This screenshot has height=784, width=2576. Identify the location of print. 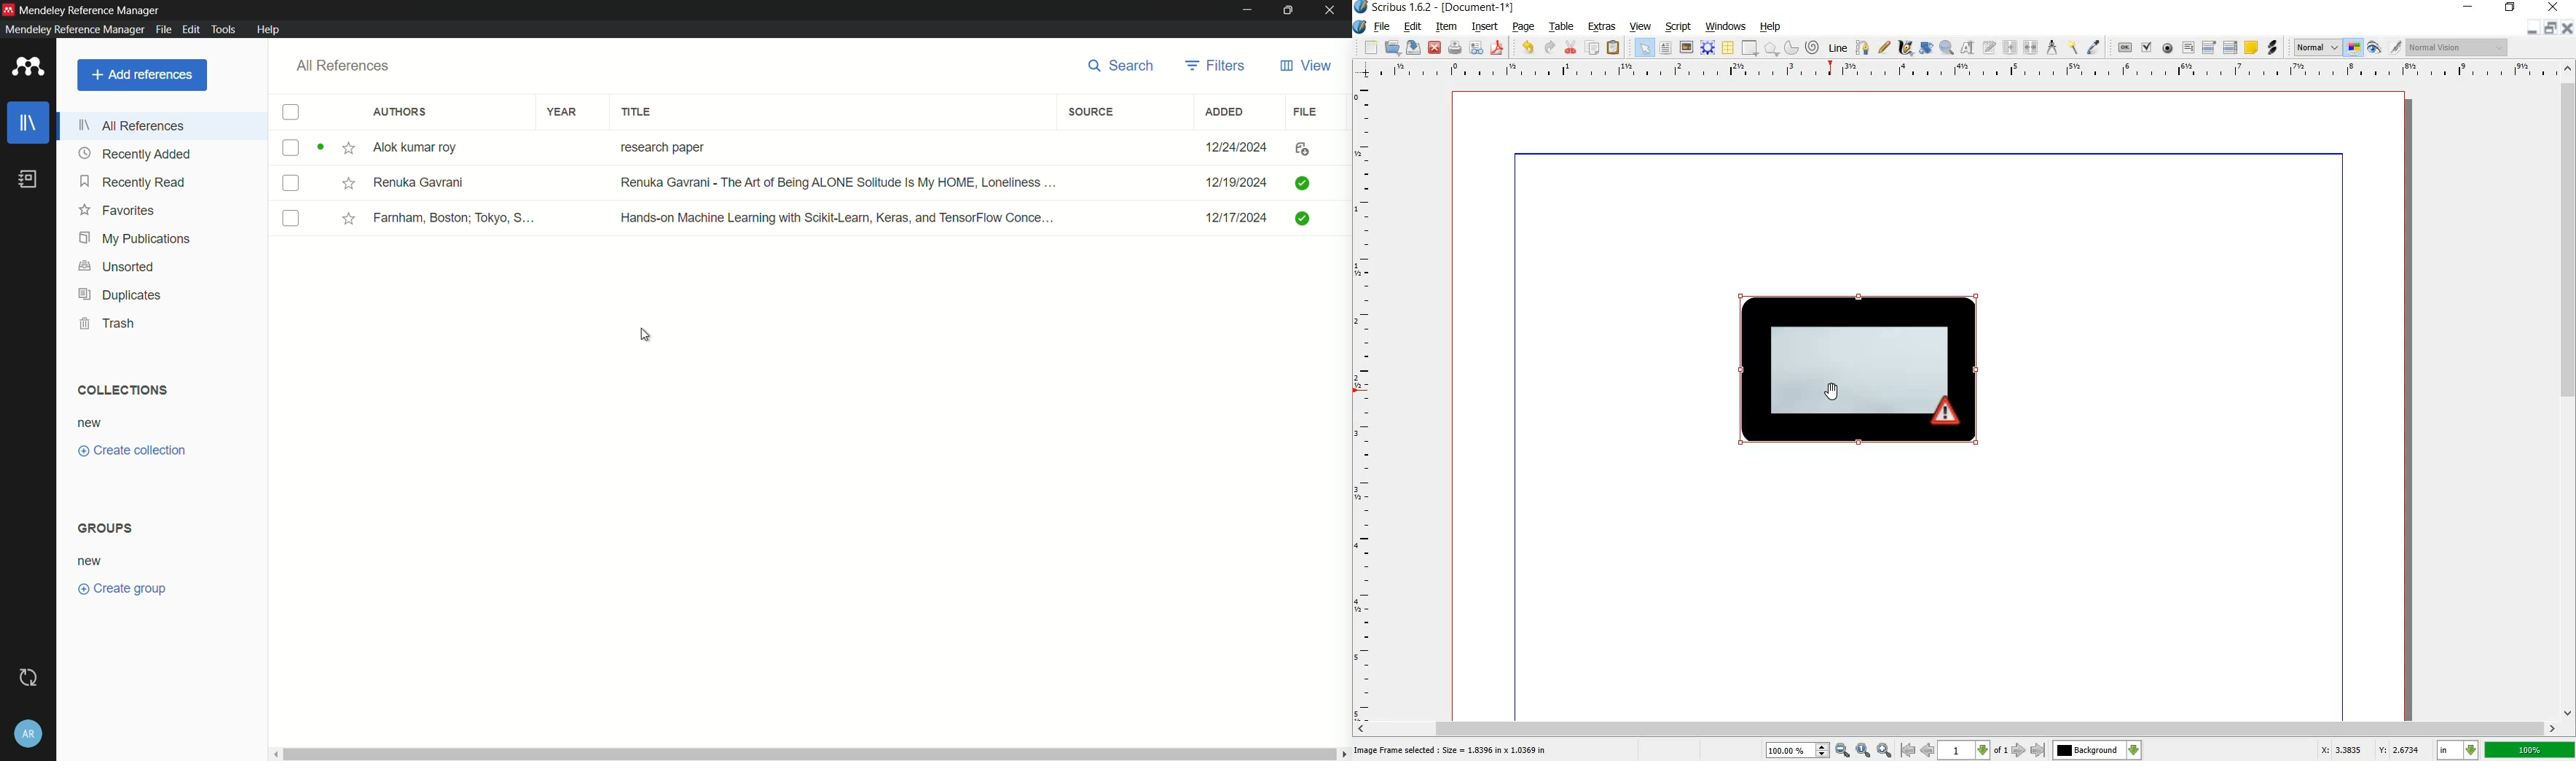
(1455, 48).